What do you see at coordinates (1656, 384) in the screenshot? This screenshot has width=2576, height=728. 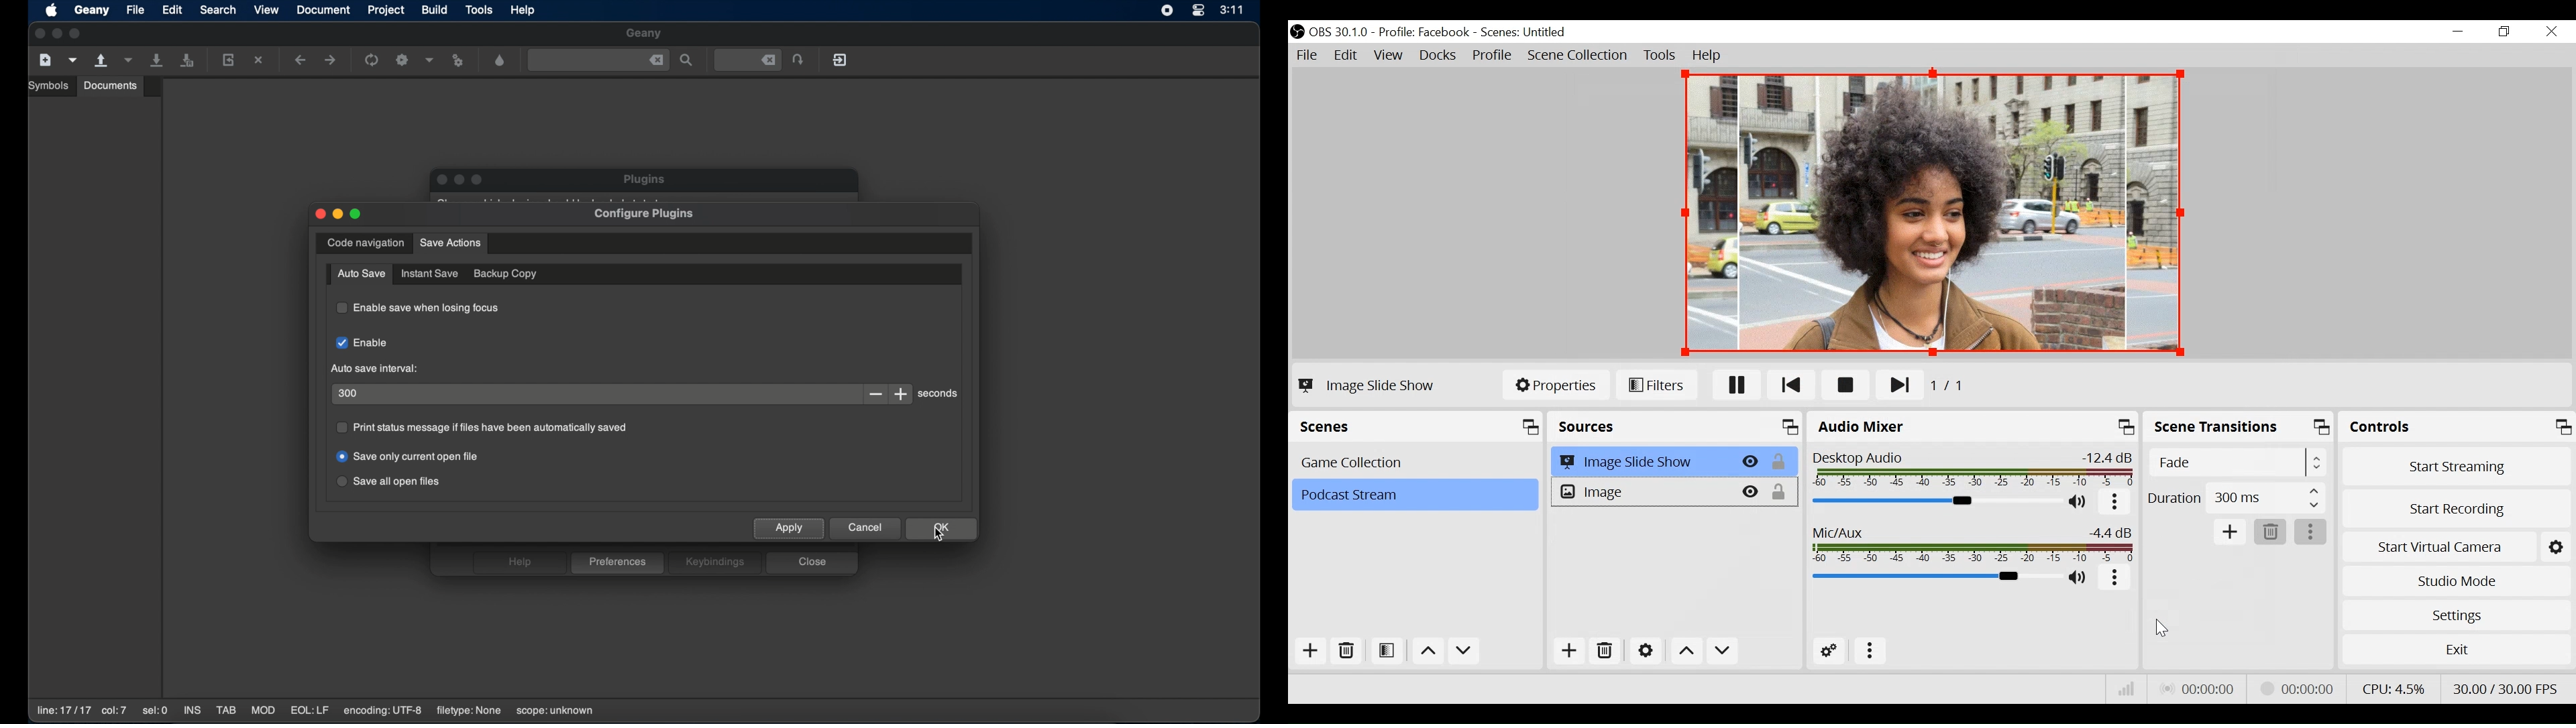 I see `Filters` at bounding box center [1656, 384].